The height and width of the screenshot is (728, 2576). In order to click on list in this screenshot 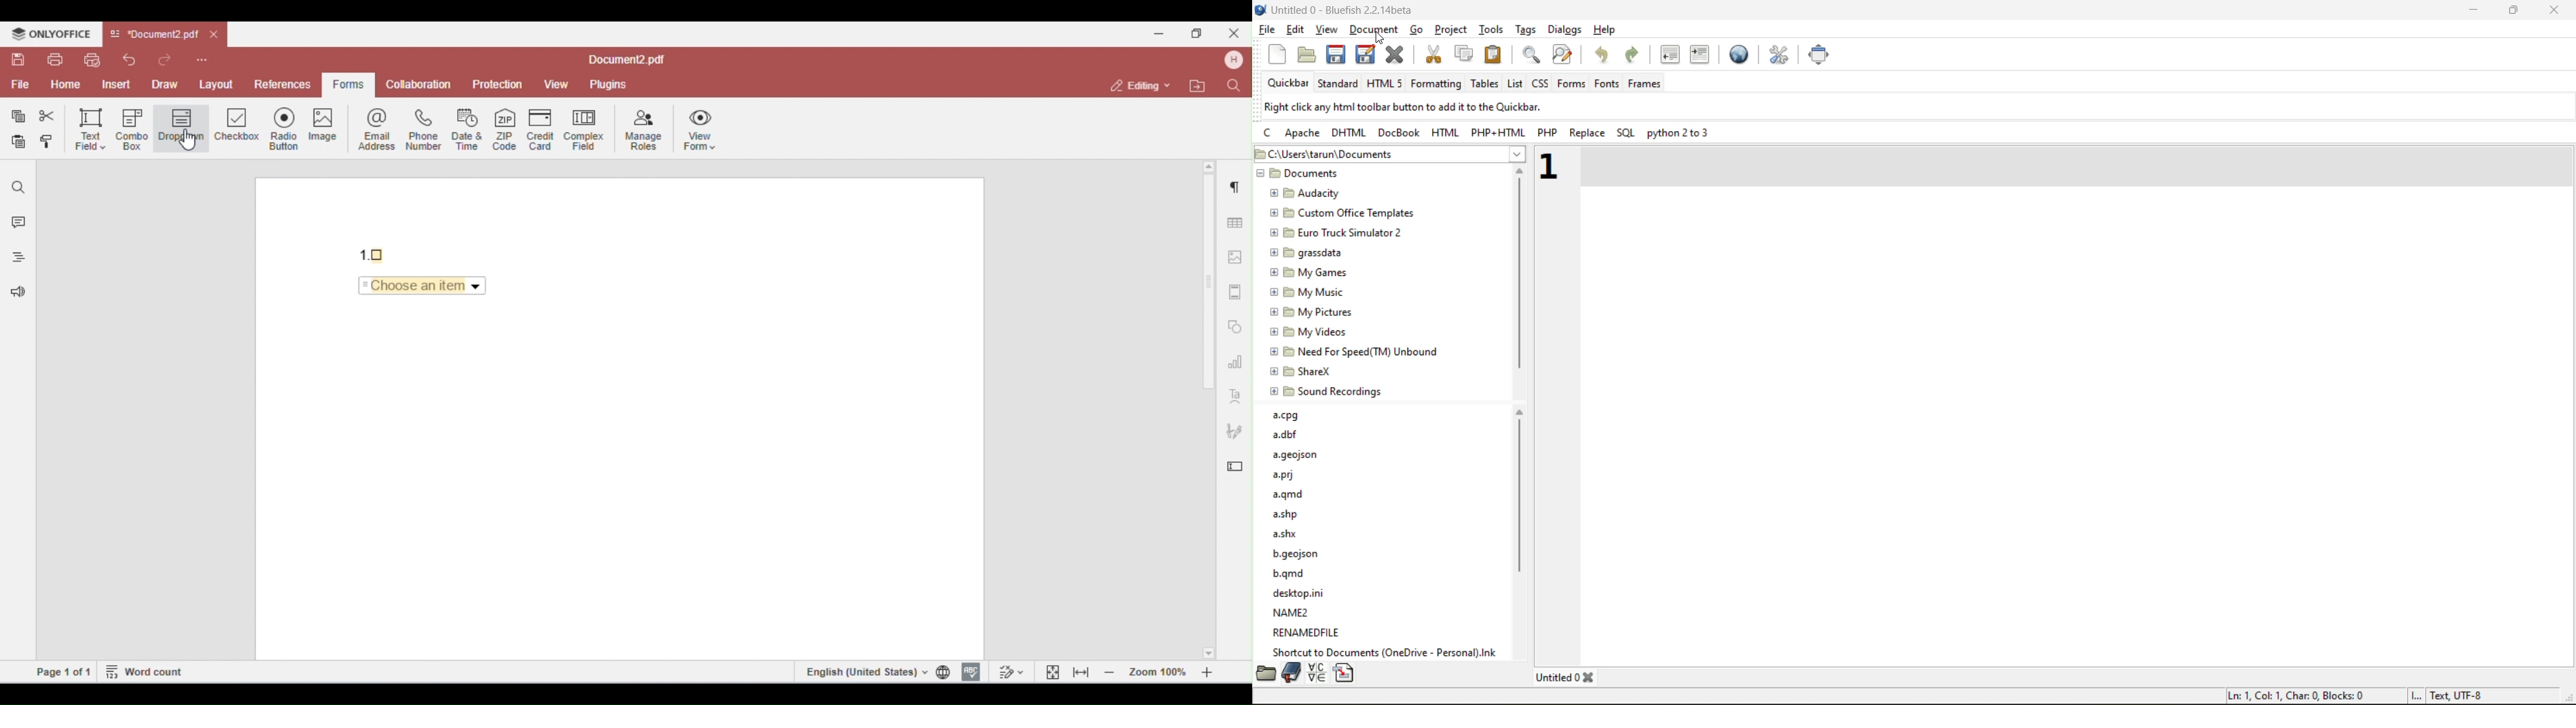, I will do `click(1513, 84)`.